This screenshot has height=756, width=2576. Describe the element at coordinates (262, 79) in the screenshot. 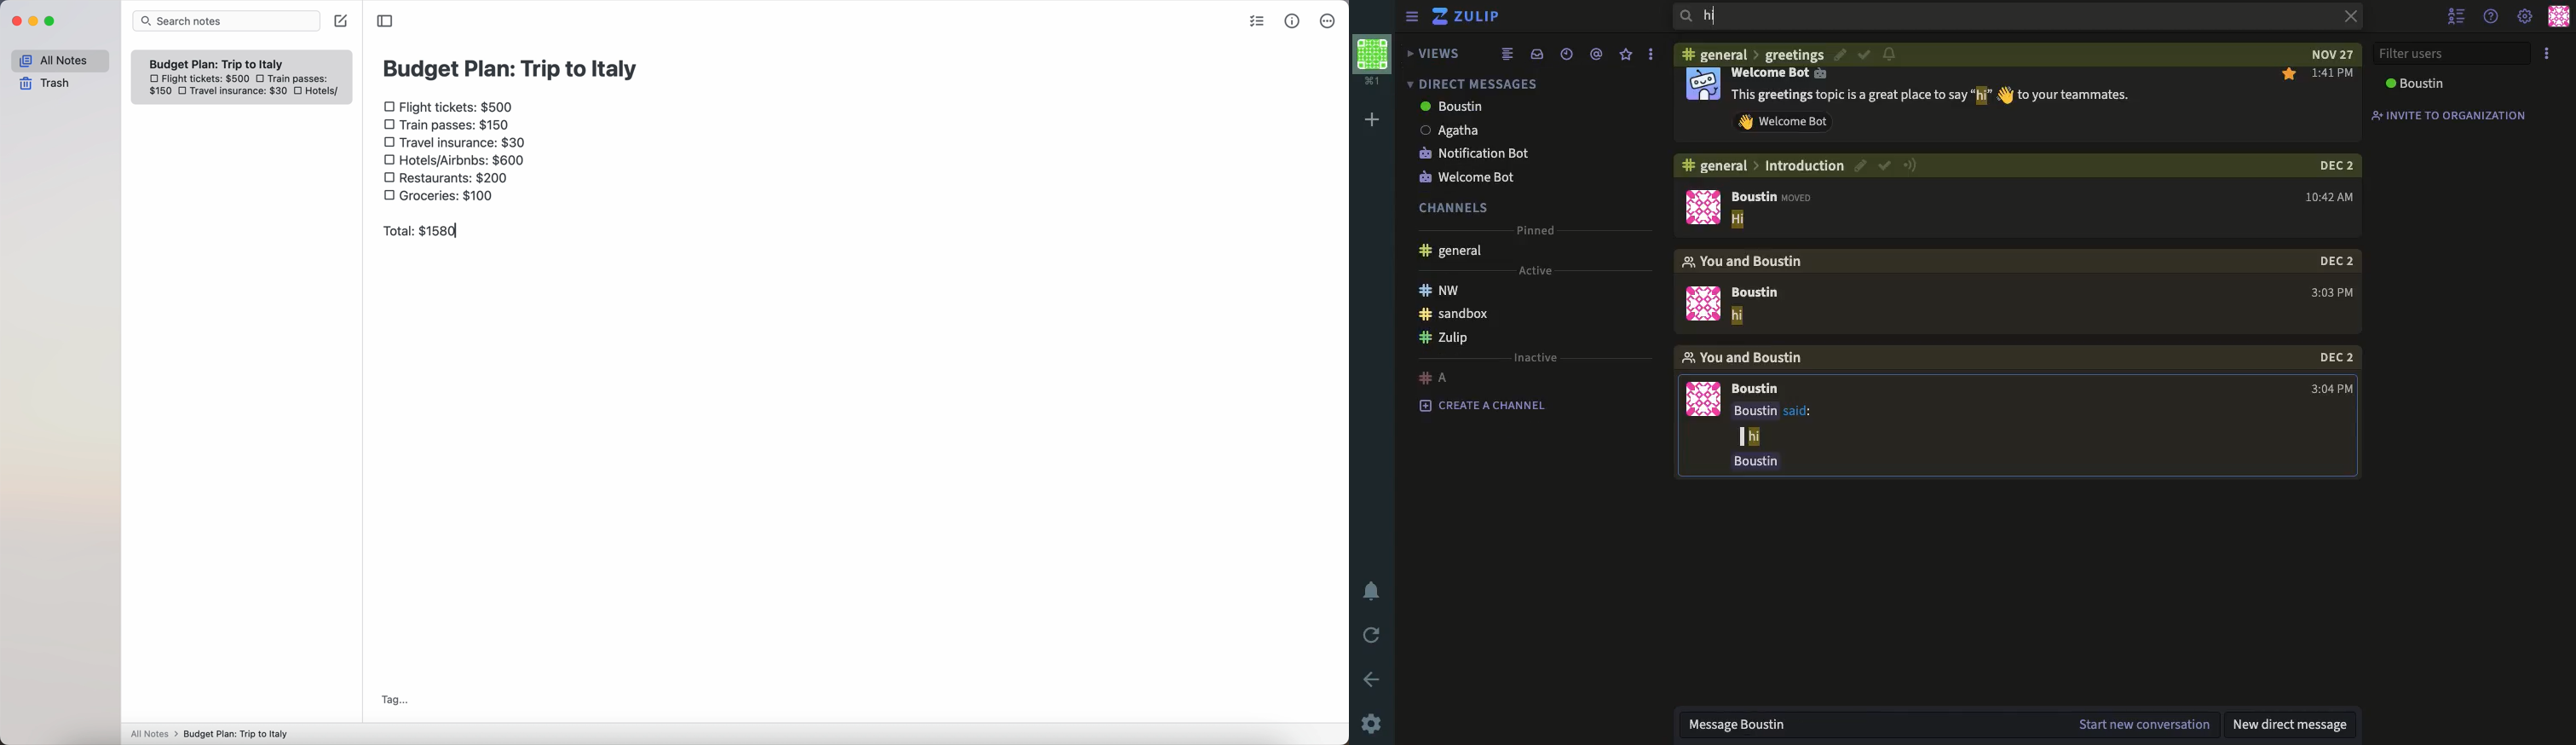

I see `checkbox` at that location.